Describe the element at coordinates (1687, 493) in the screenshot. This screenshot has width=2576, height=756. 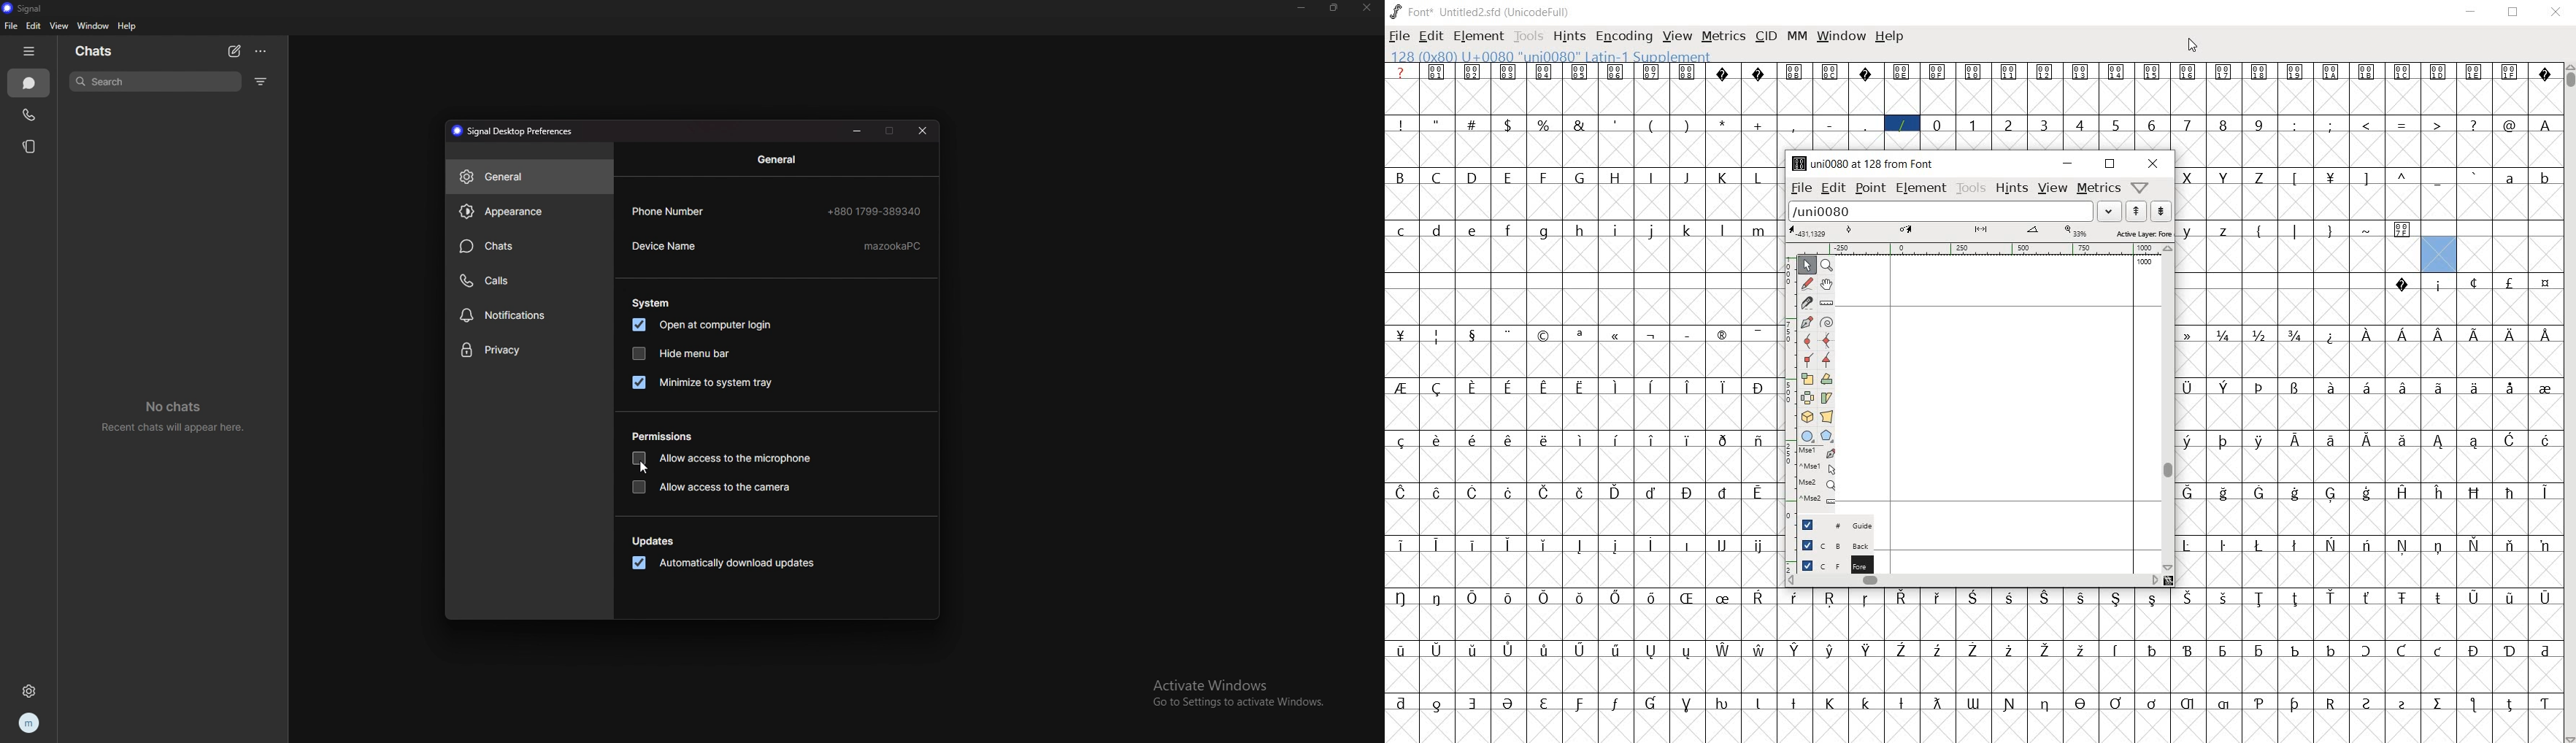
I see `glyph` at that location.